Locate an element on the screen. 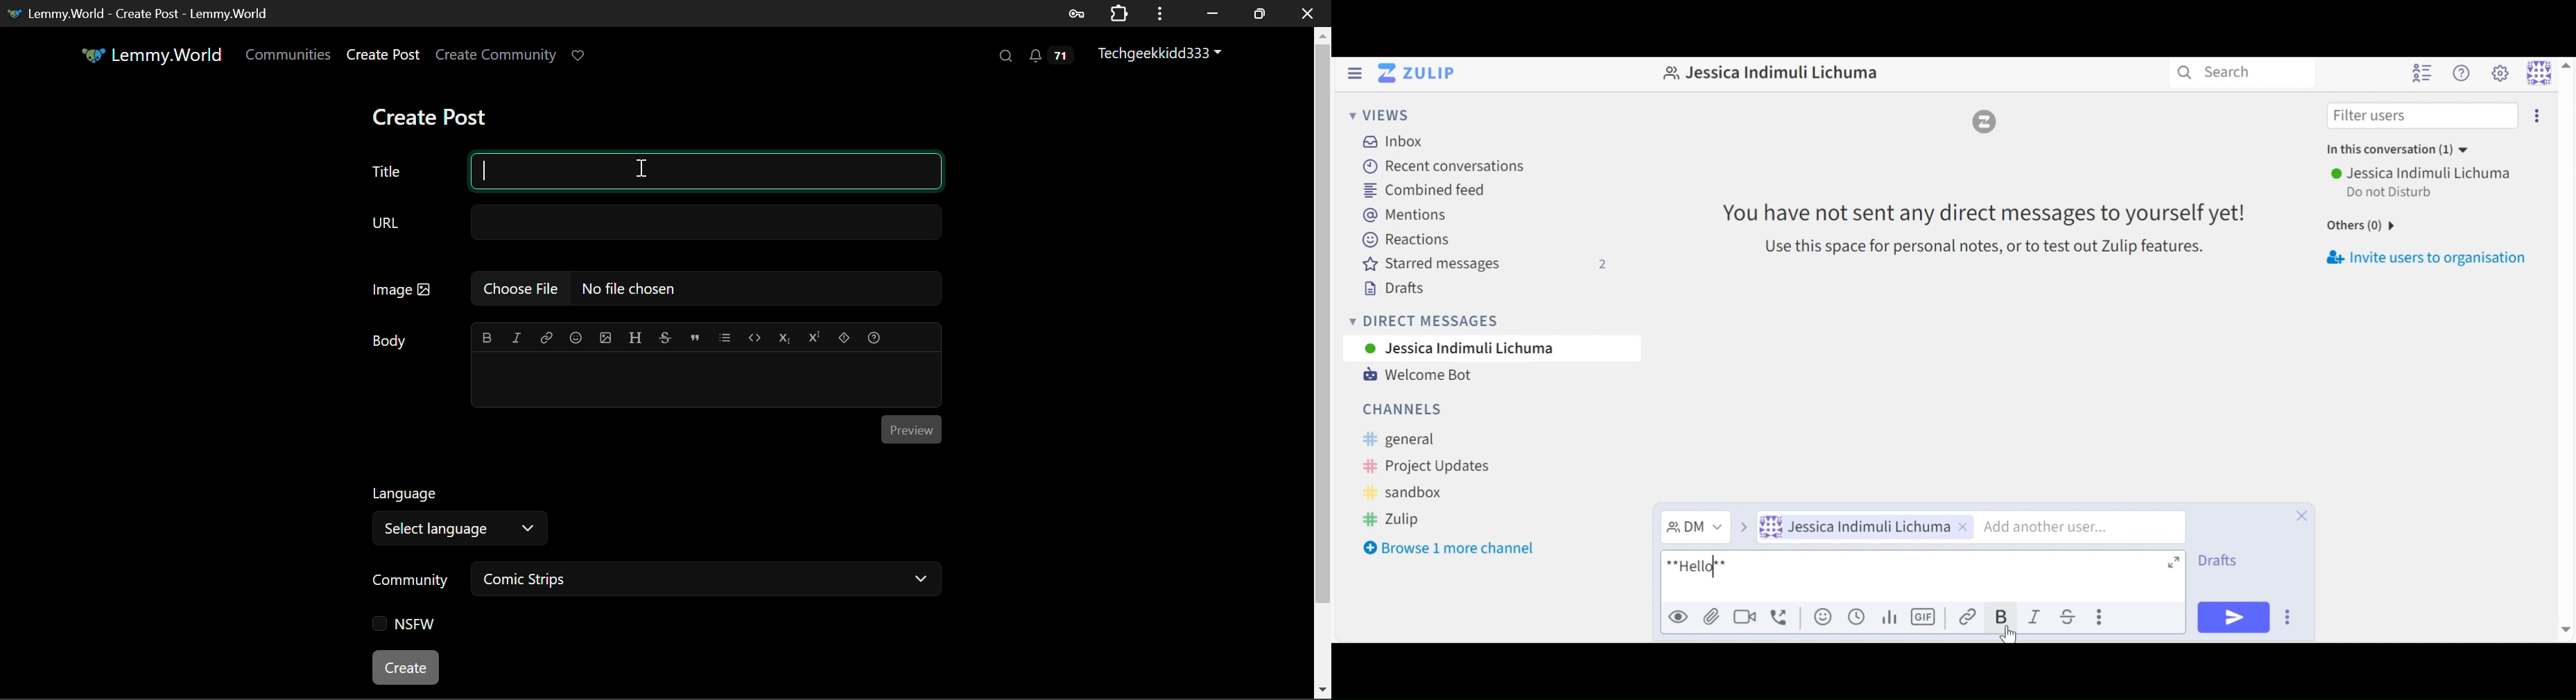 The image size is (2576, 700). strikethrough is located at coordinates (666, 335).